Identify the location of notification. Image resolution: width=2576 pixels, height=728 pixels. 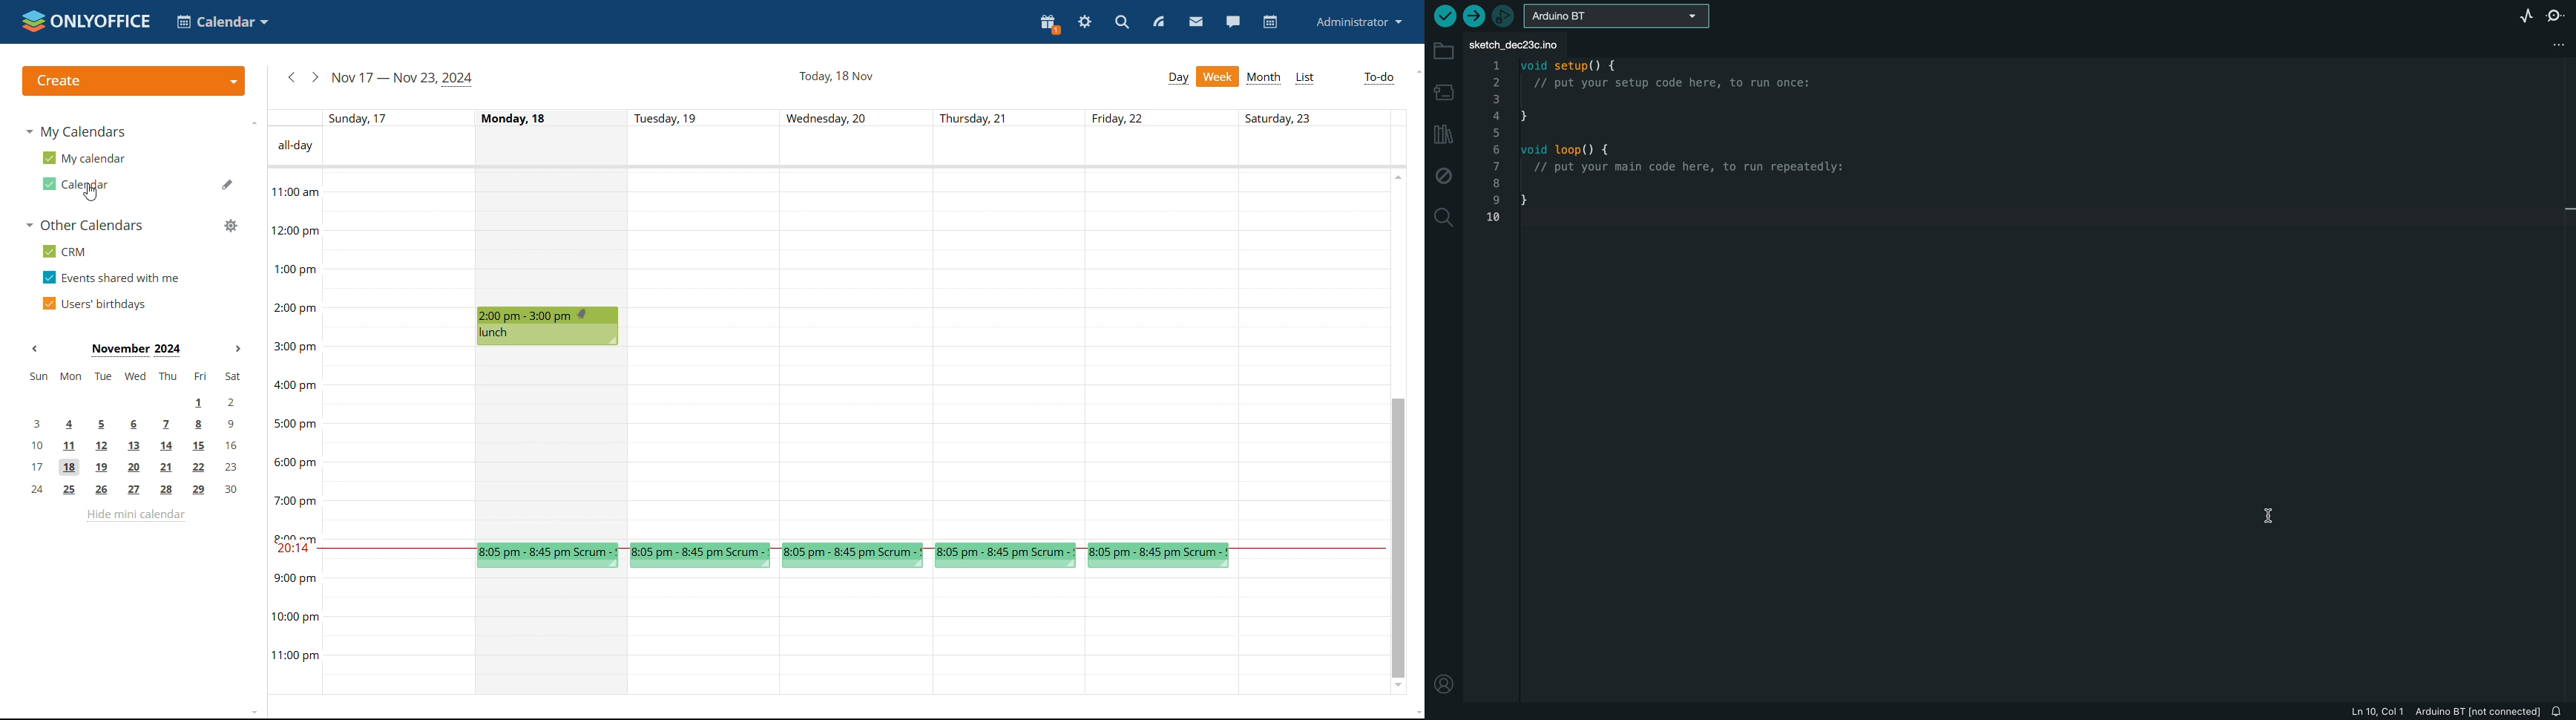
(2561, 712).